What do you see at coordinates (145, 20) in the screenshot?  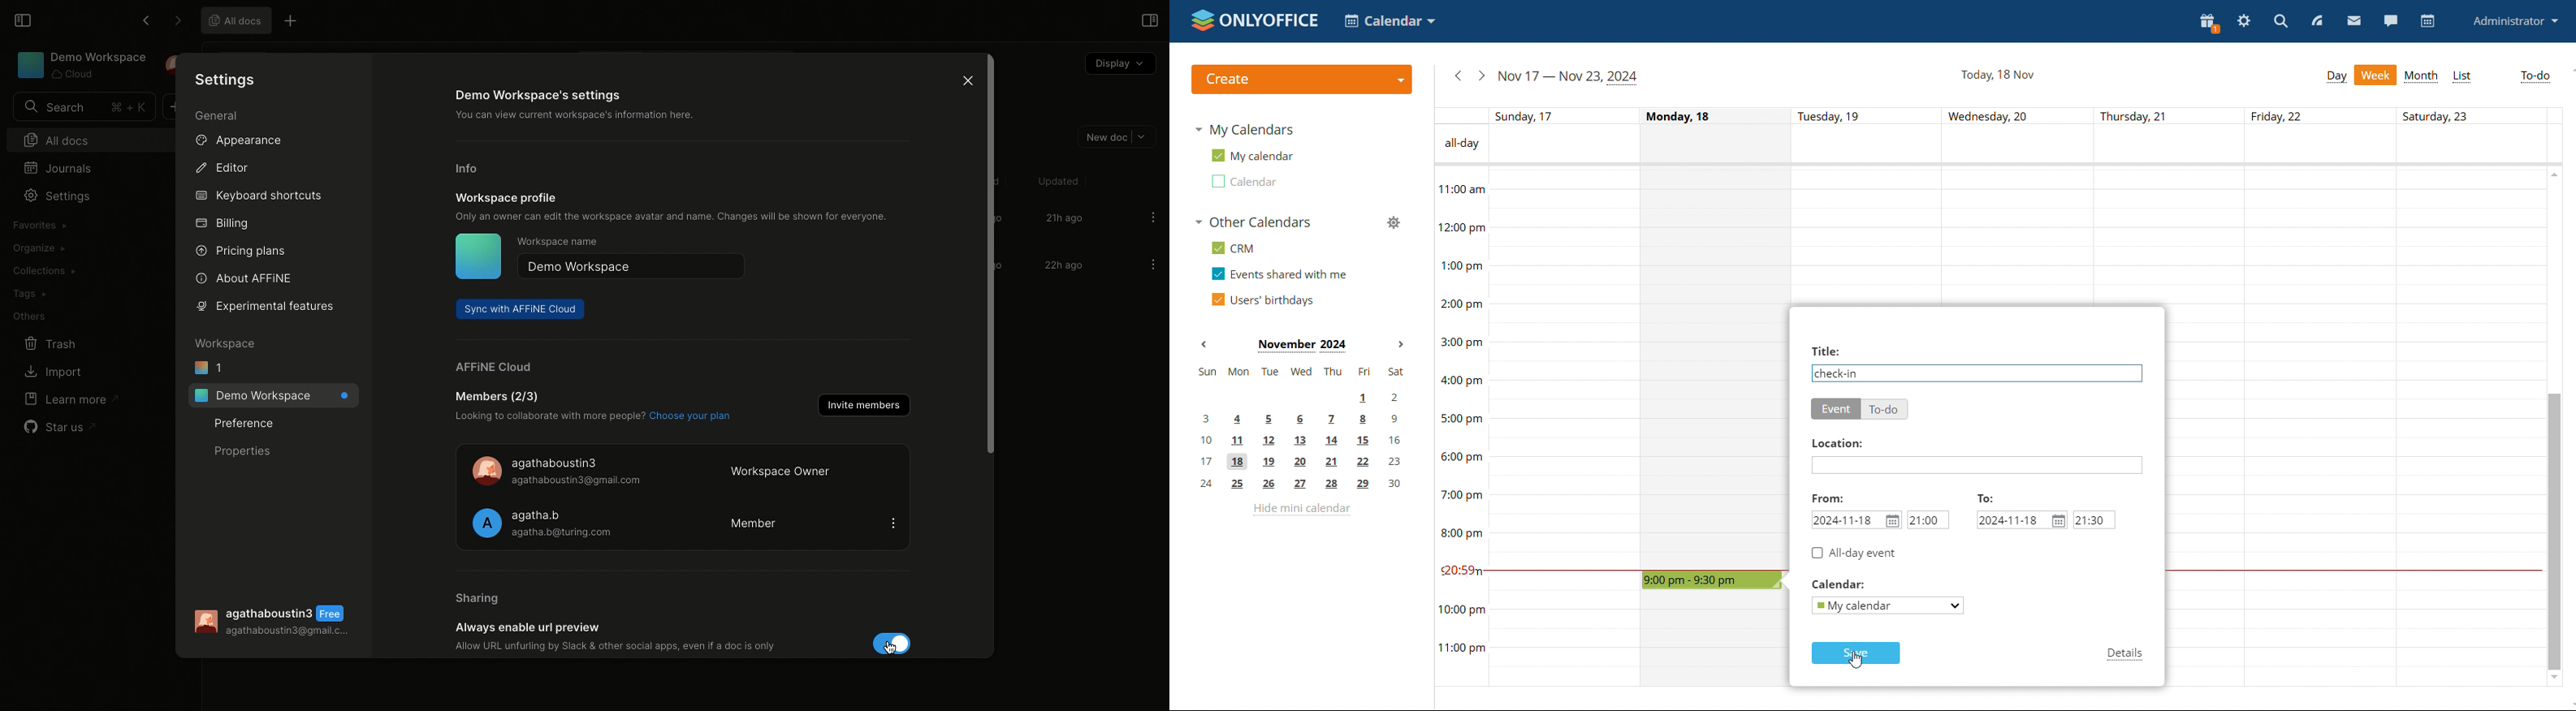 I see `Back` at bounding box center [145, 20].